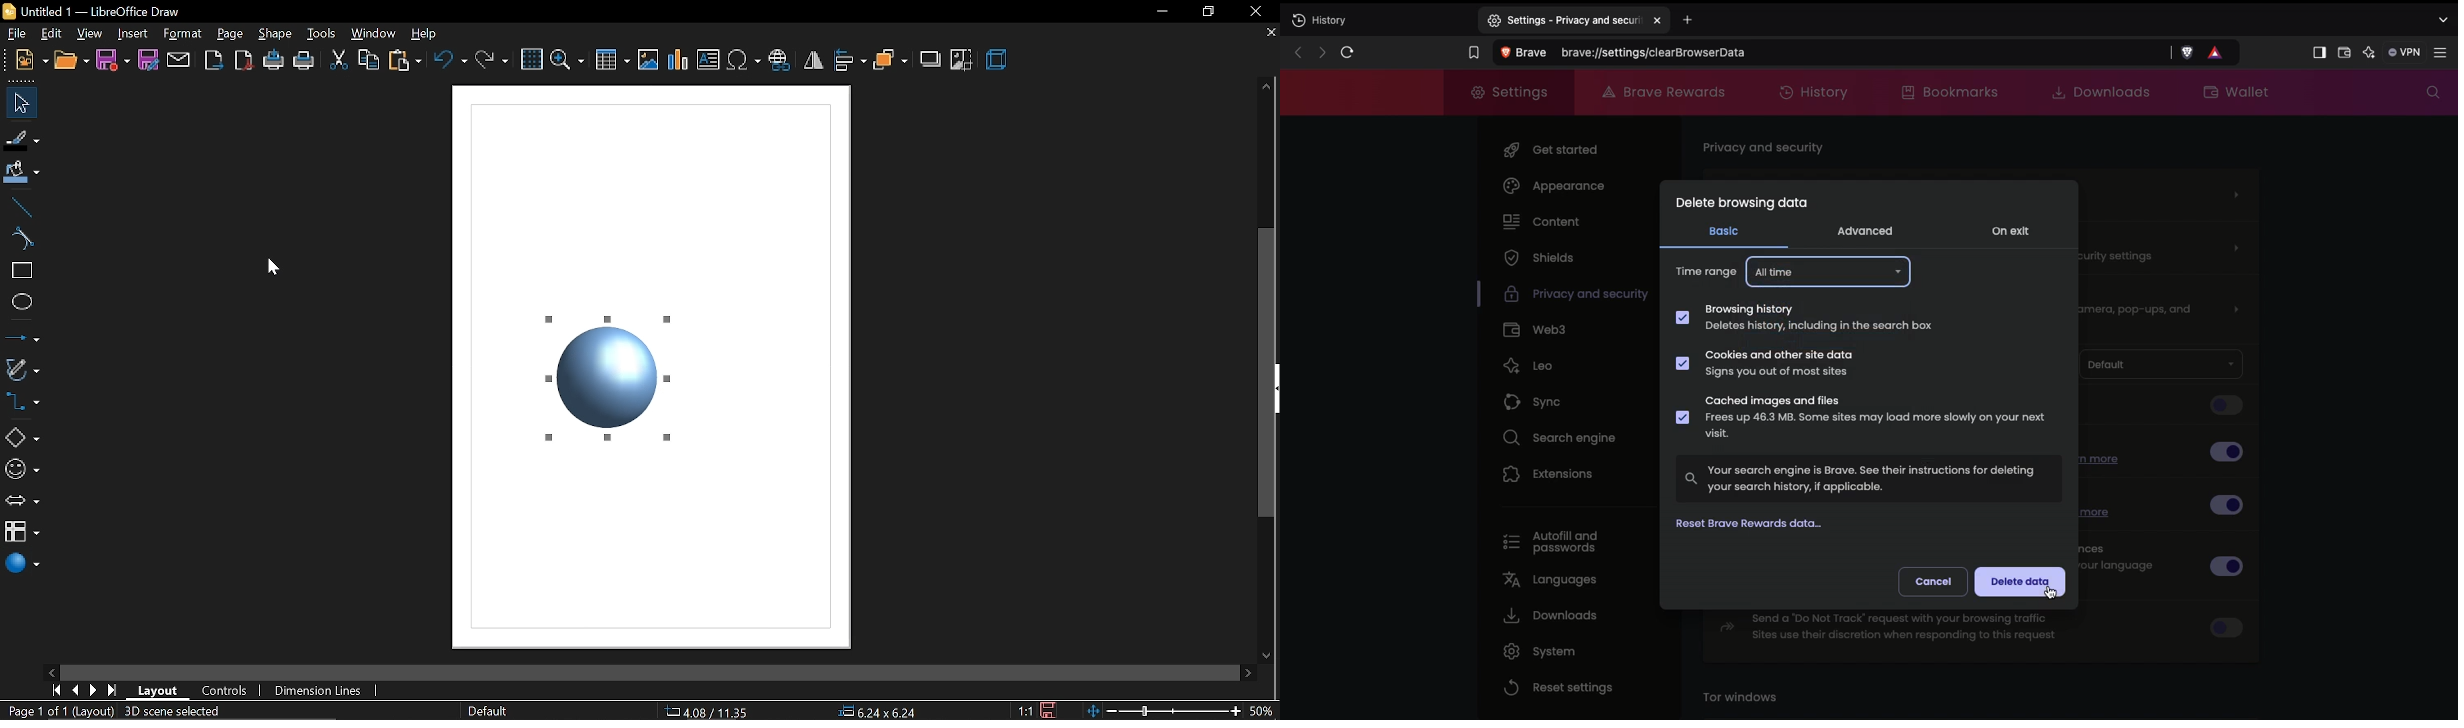 This screenshot has width=2464, height=728. What do you see at coordinates (429, 33) in the screenshot?
I see `help` at bounding box center [429, 33].